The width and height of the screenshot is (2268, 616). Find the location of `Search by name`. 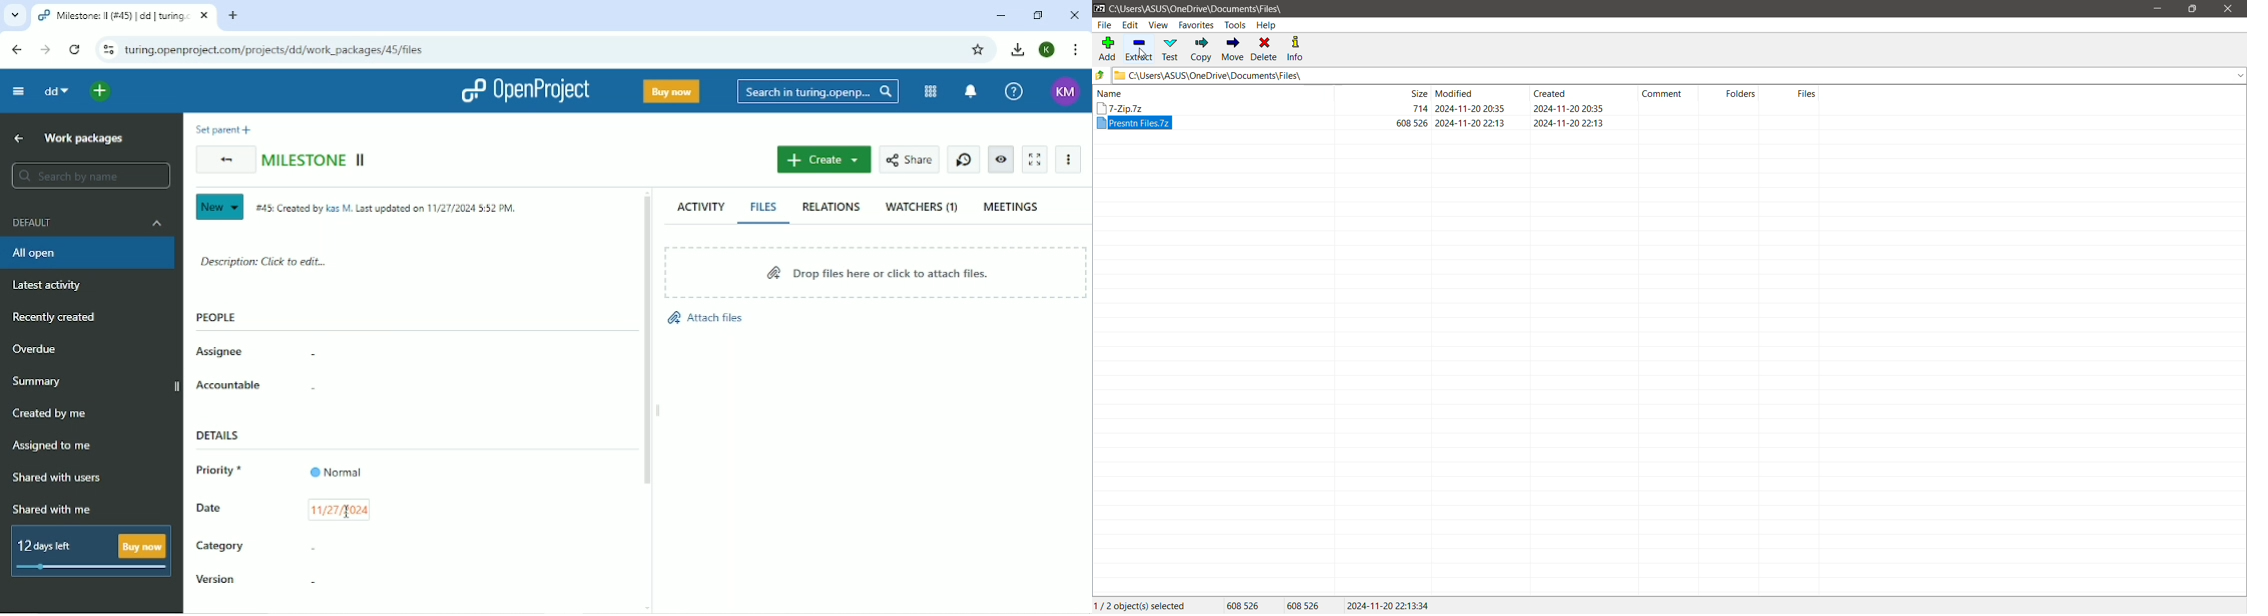

Search by name is located at coordinates (90, 175).